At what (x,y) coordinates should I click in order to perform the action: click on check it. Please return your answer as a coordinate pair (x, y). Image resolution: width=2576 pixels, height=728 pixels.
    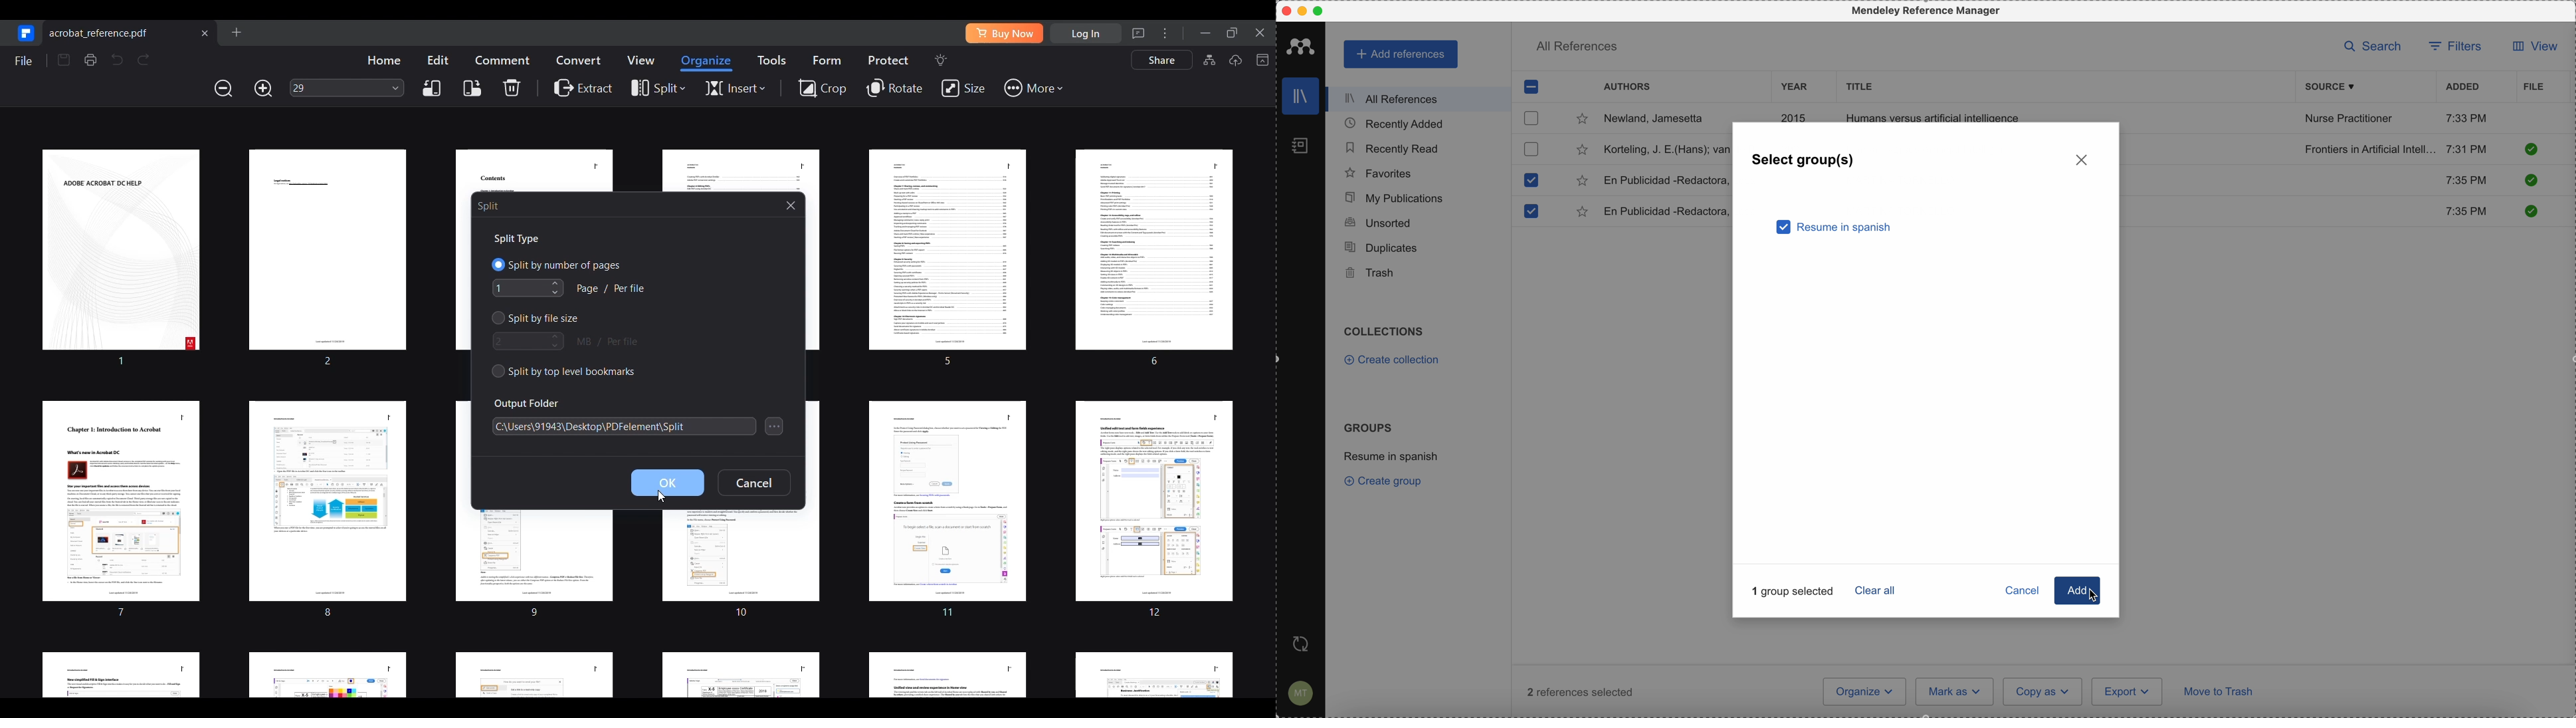
    Looking at the image, I should click on (2531, 149).